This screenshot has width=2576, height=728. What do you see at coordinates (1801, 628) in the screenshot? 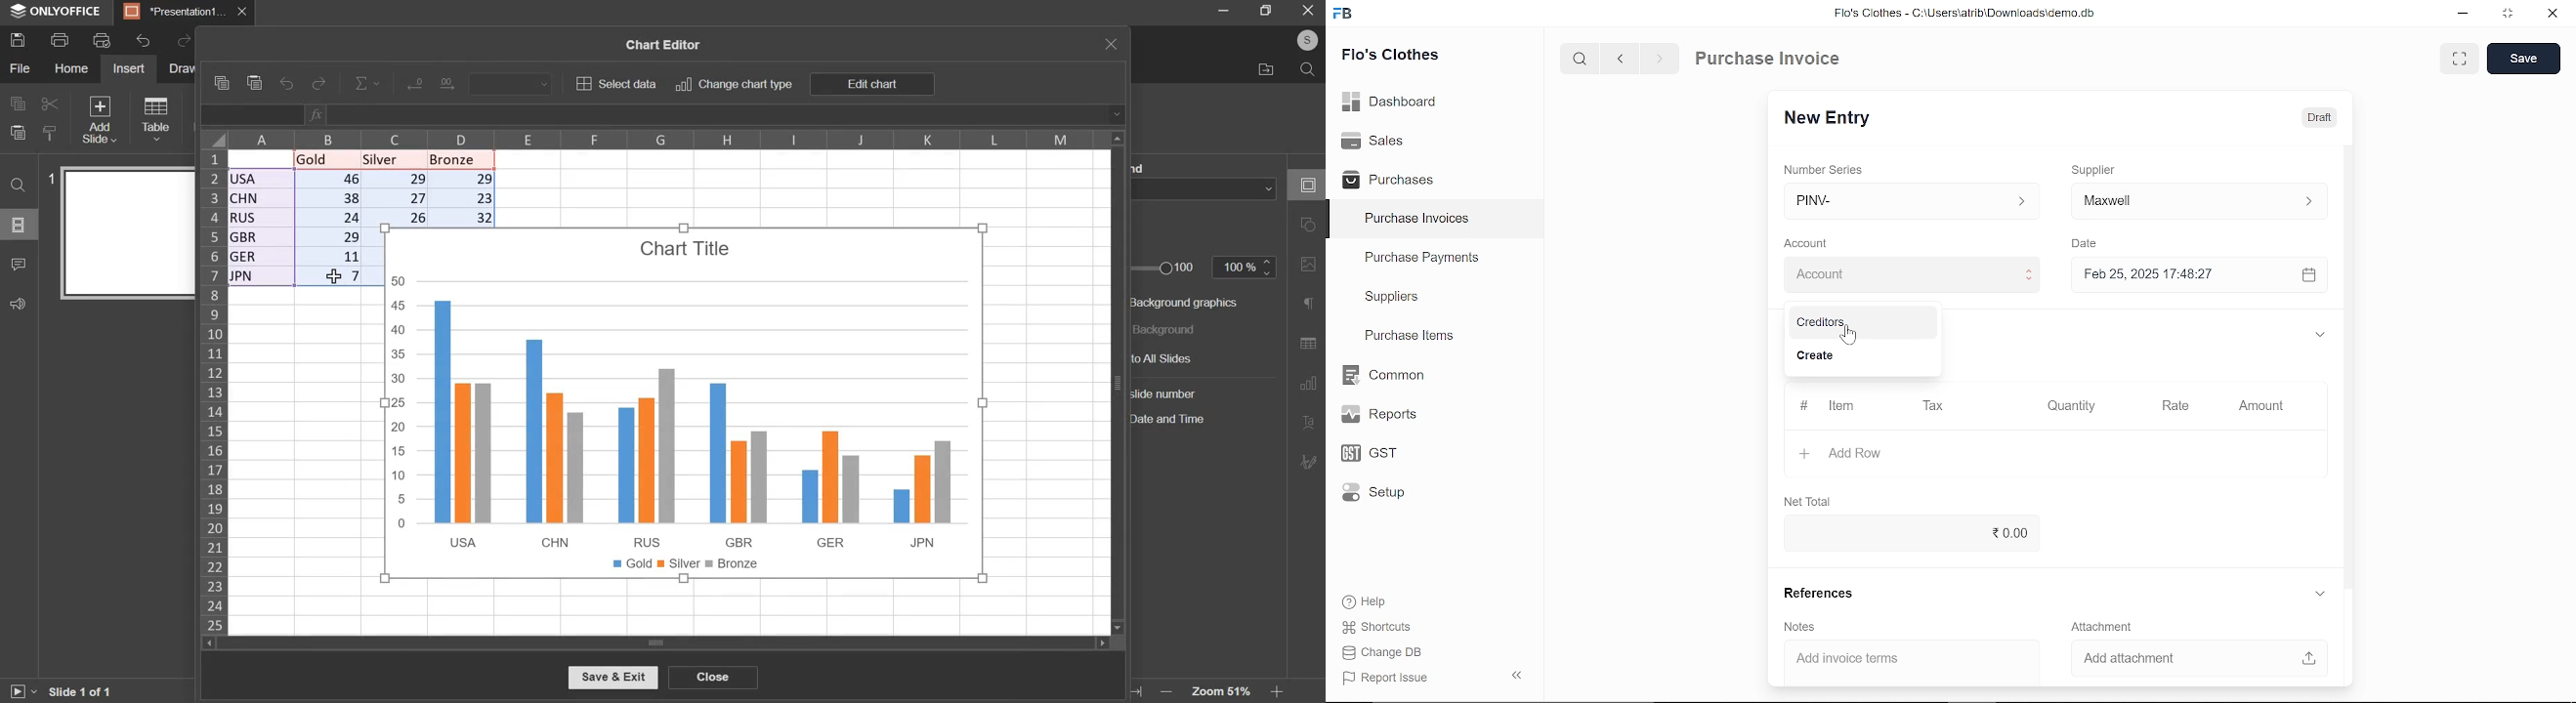
I see `Notes` at bounding box center [1801, 628].